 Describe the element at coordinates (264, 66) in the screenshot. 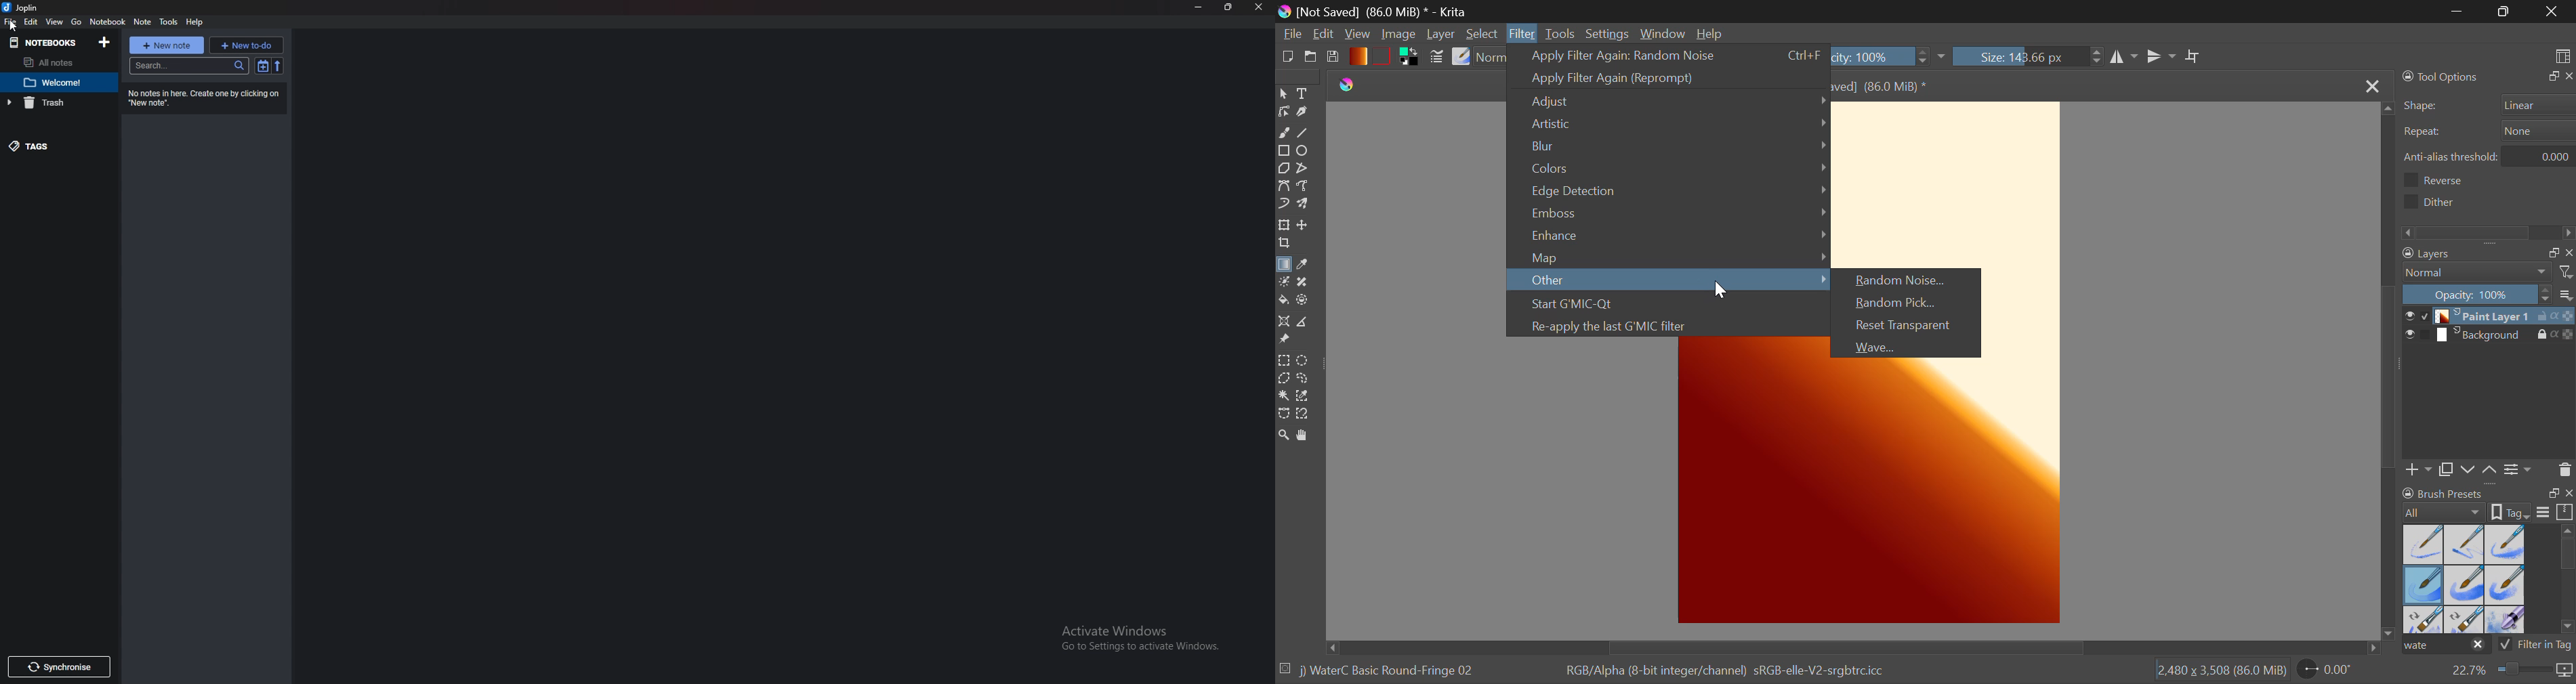

I see `Toggle sort order` at that location.